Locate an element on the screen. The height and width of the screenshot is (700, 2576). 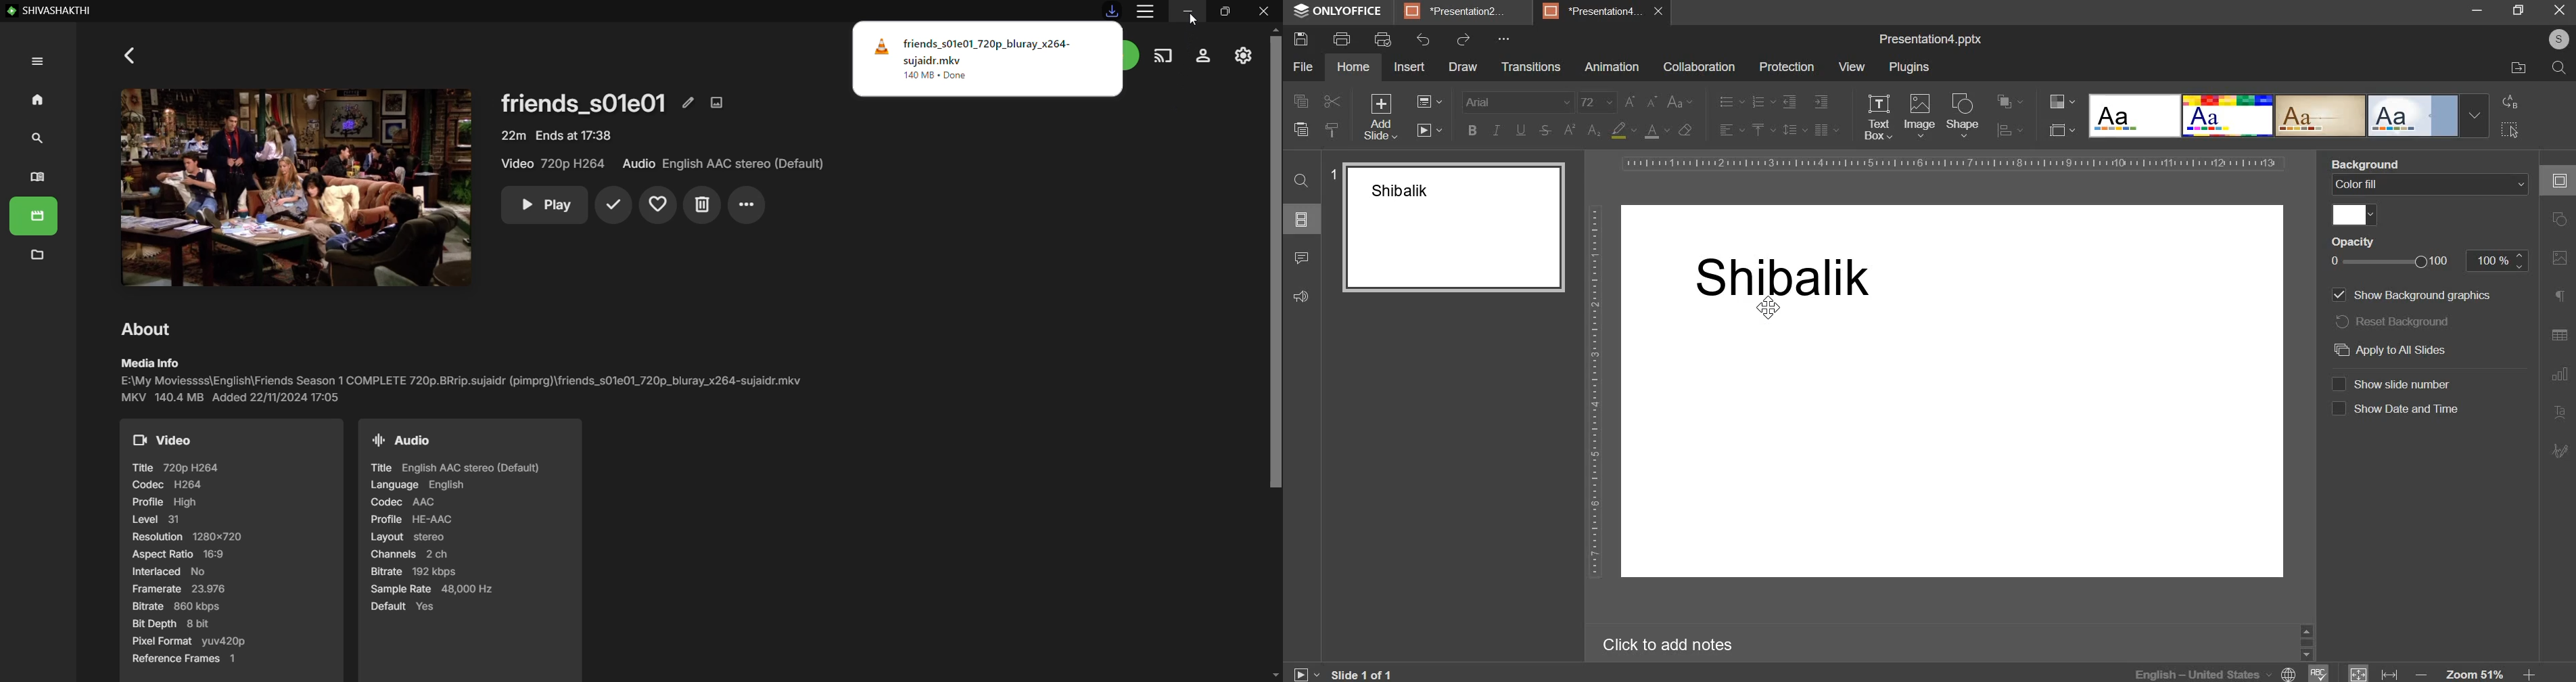
Slide 1 of 1 is located at coordinates (1367, 673).